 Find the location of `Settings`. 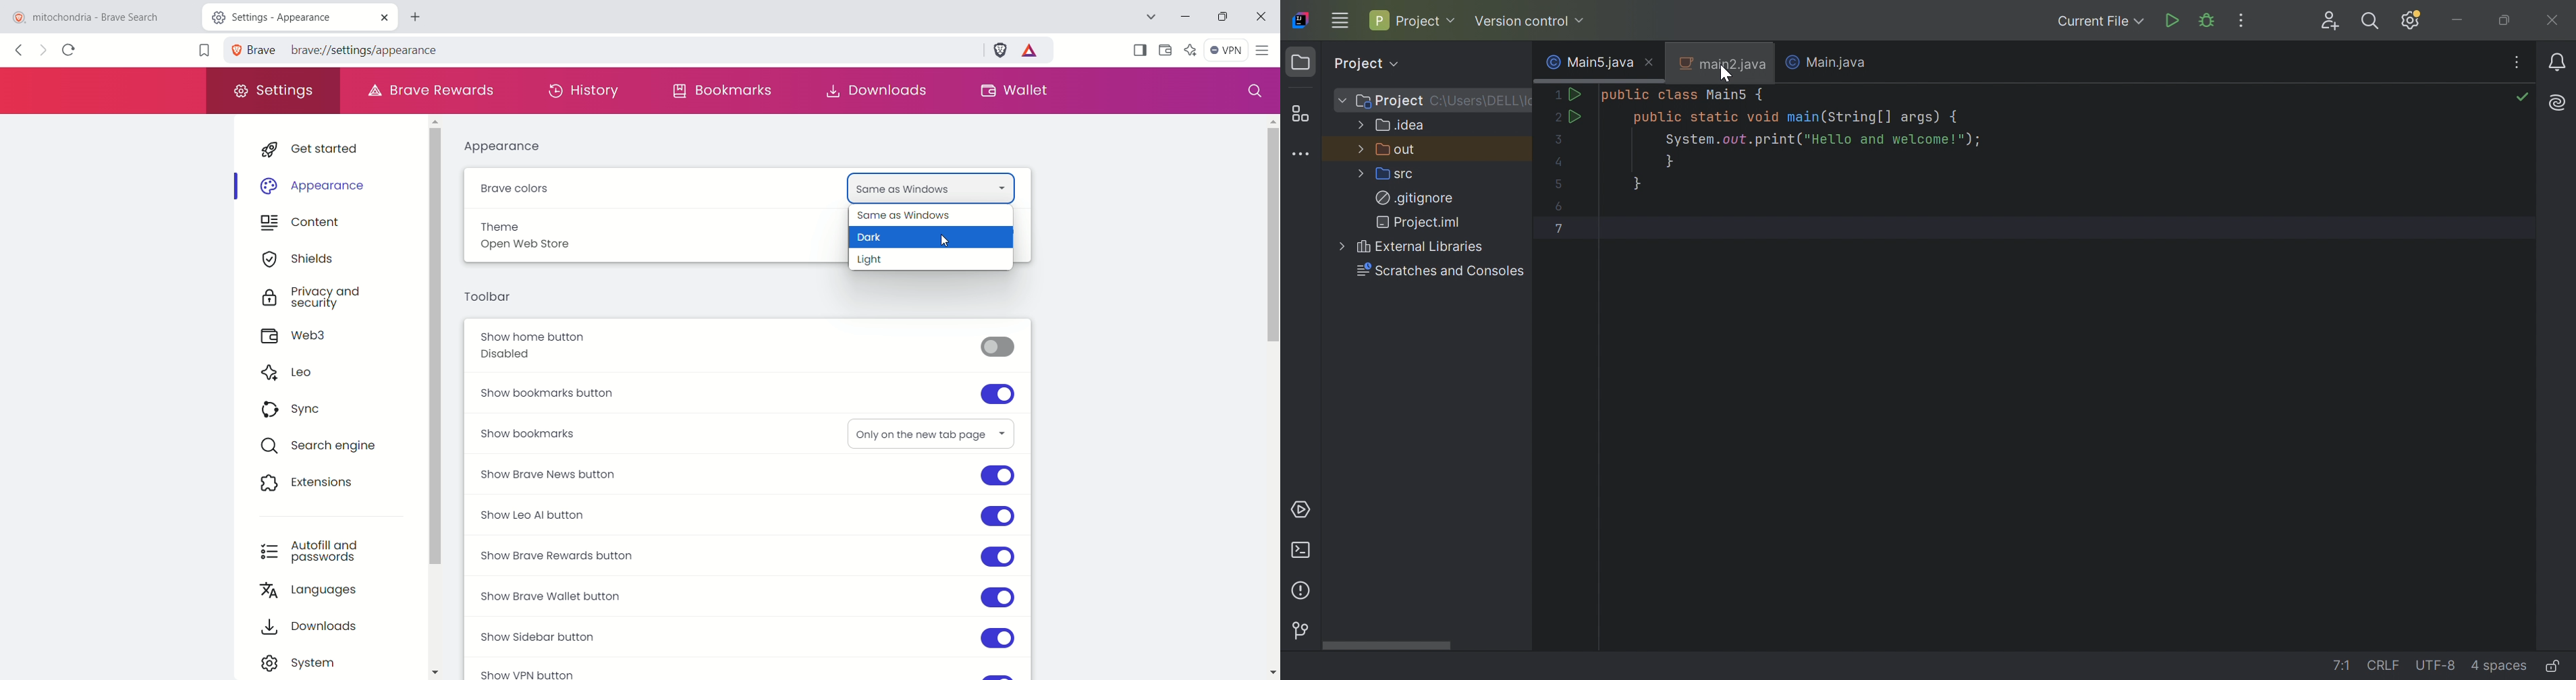

Settings is located at coordinates (255, 16).